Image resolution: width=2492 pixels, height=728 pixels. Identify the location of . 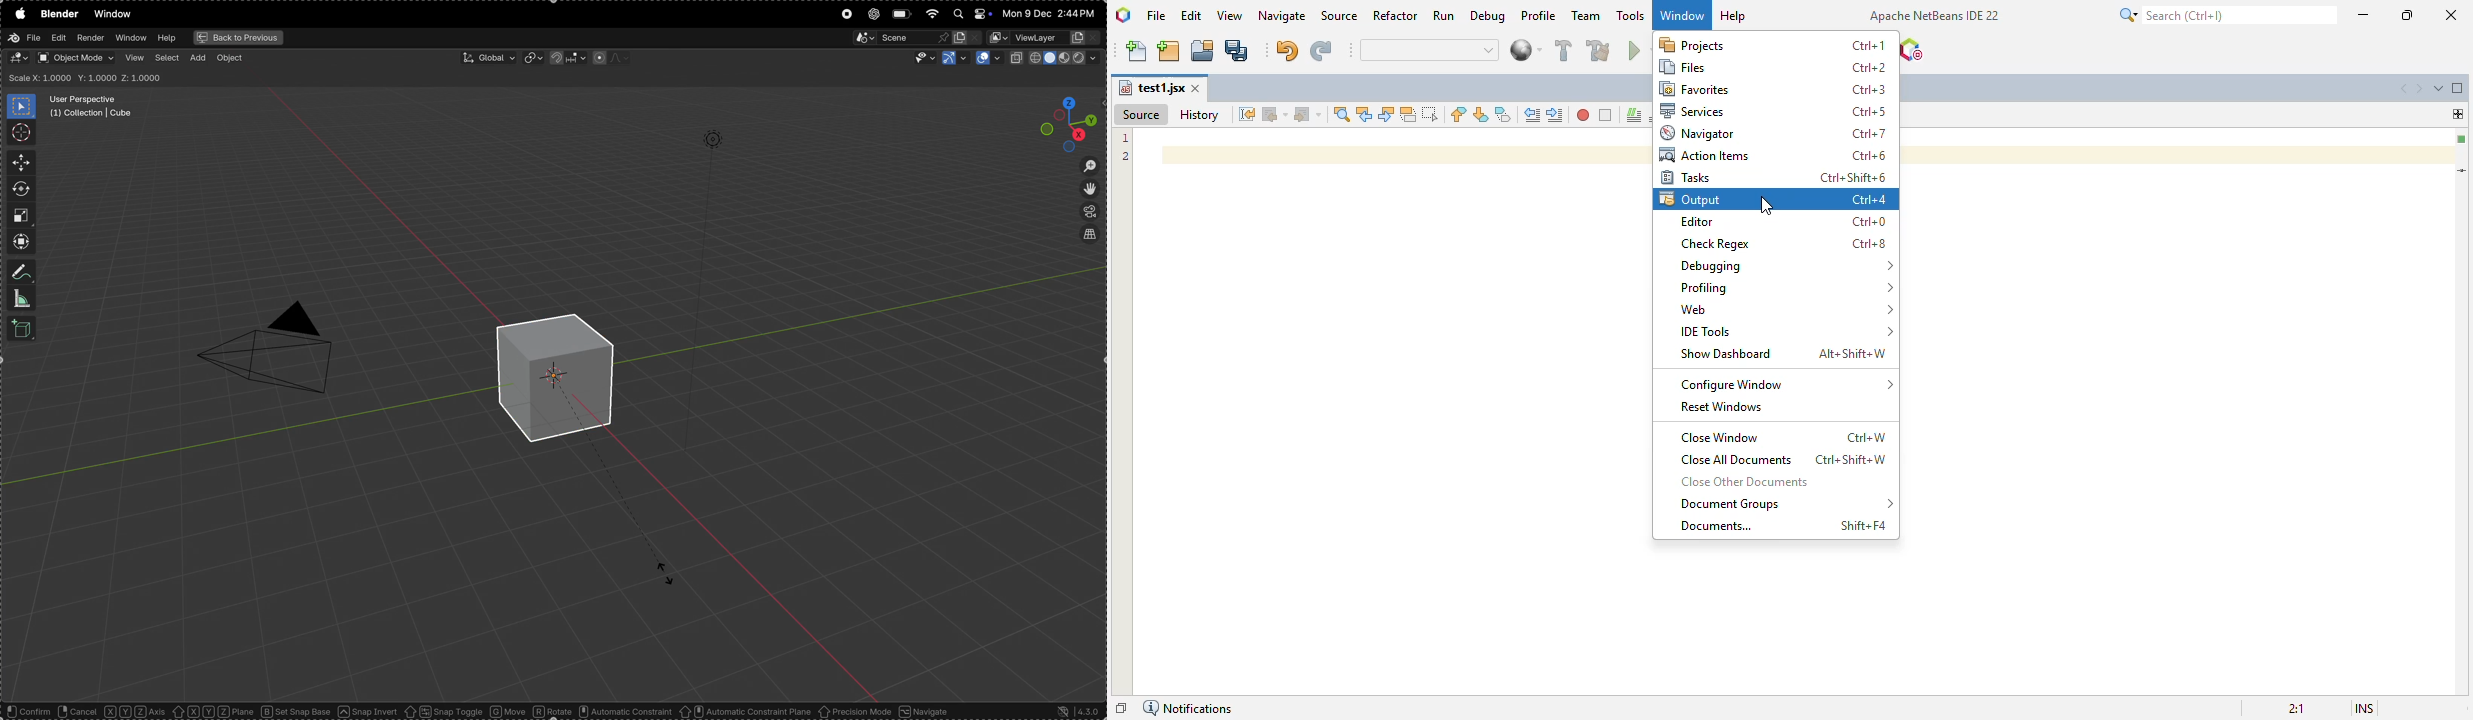
(130, 37).